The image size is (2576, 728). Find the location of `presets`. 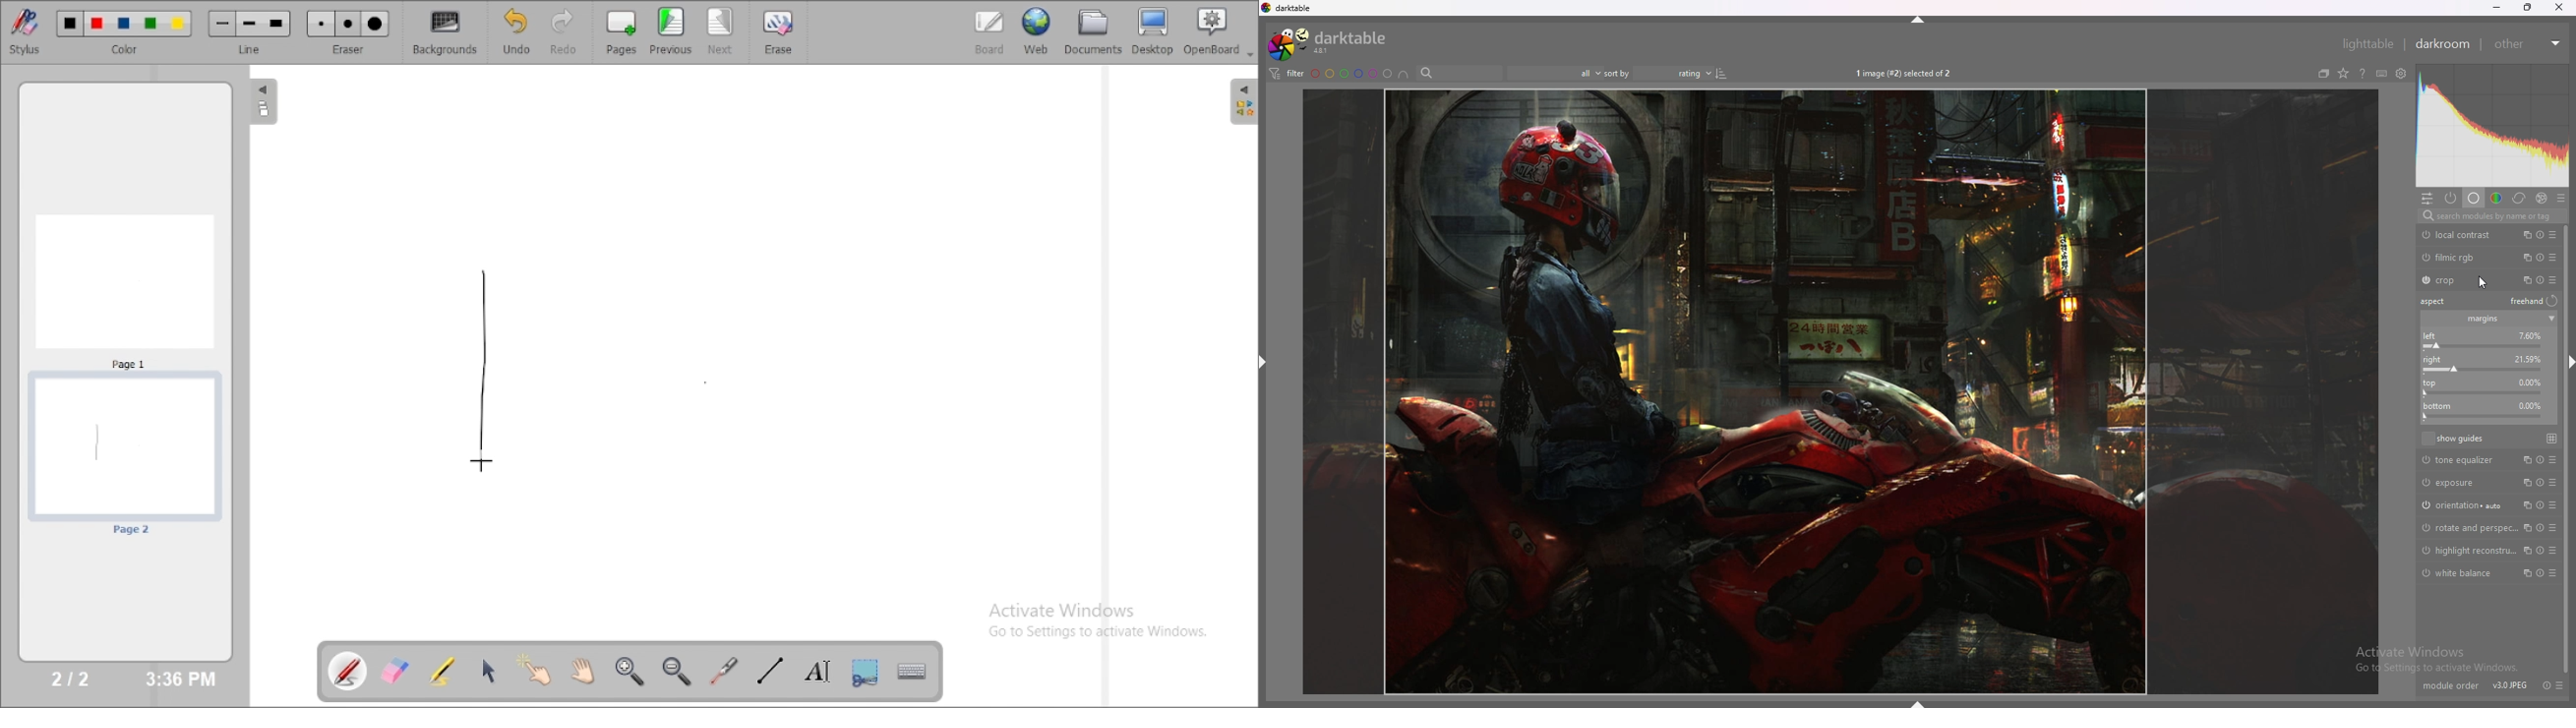

presets is located at coordinates (2561, 685).